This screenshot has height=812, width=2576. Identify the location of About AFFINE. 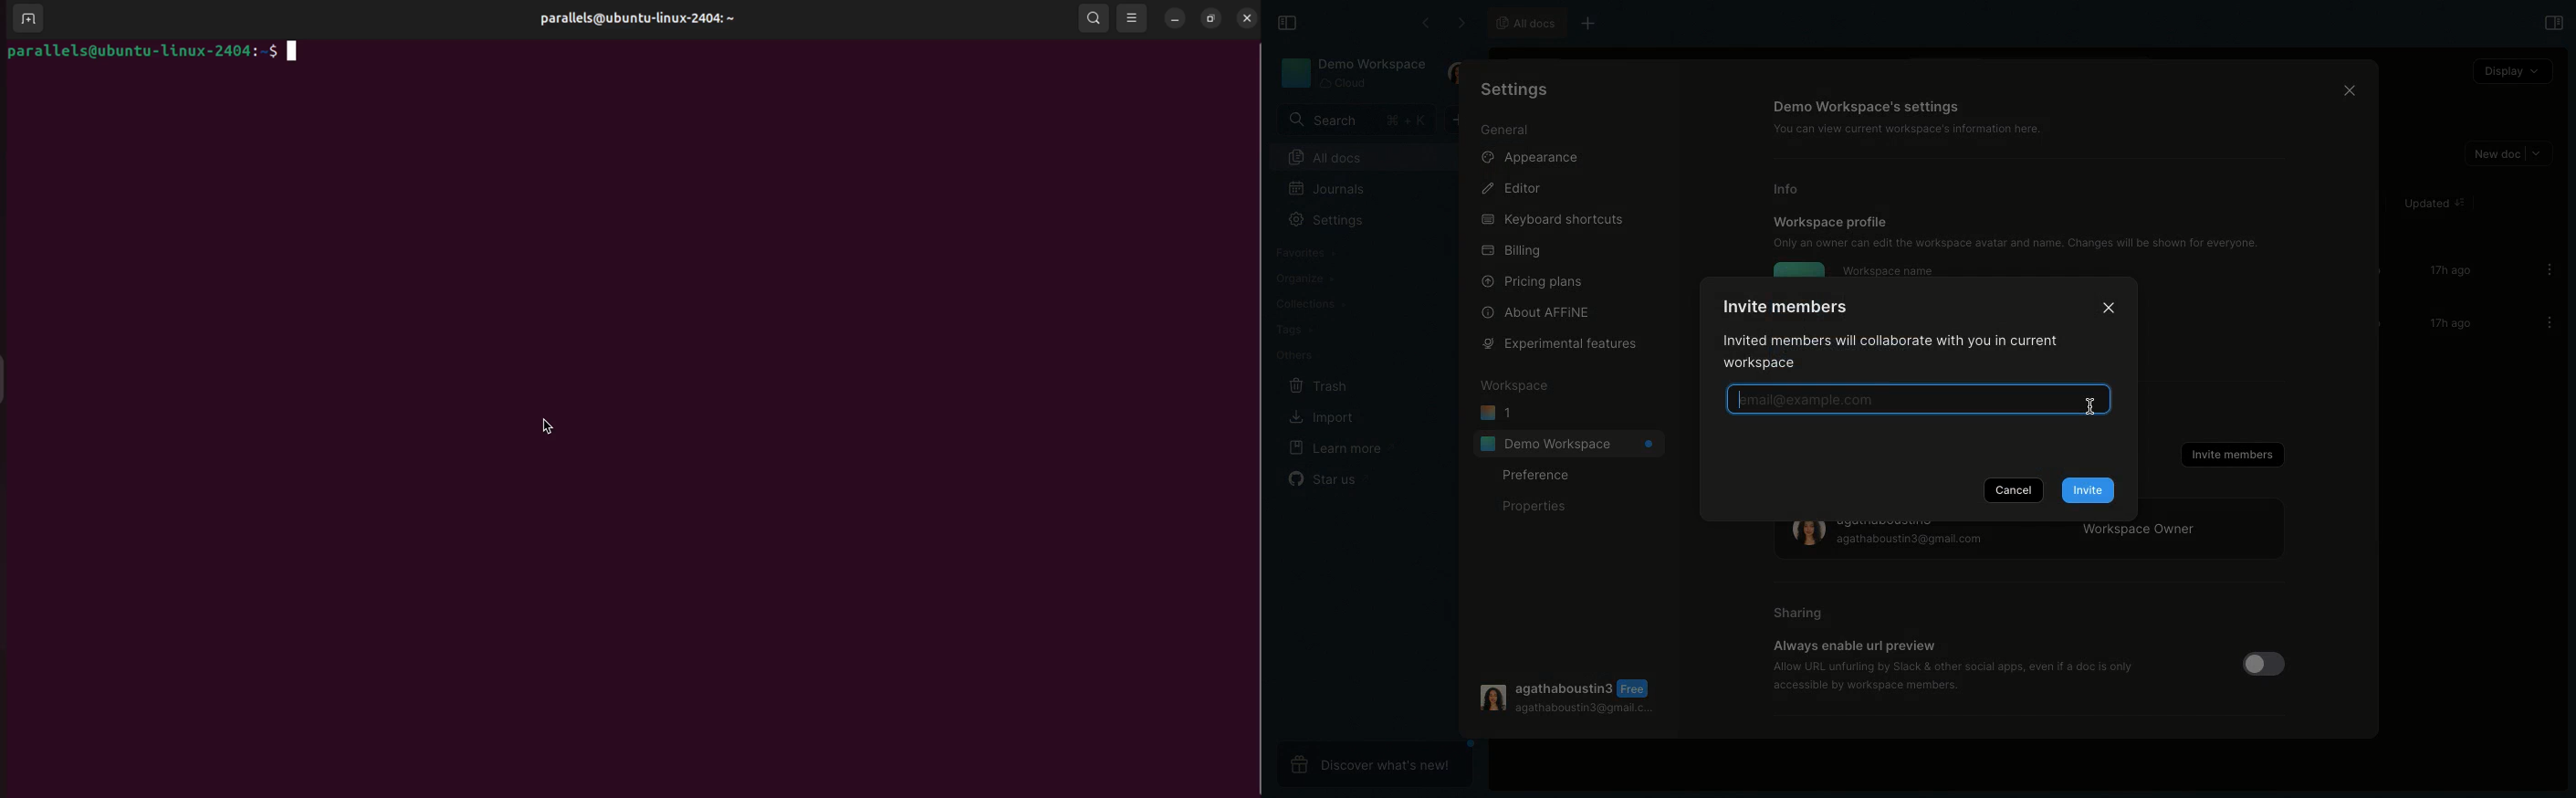
(1539, 312).